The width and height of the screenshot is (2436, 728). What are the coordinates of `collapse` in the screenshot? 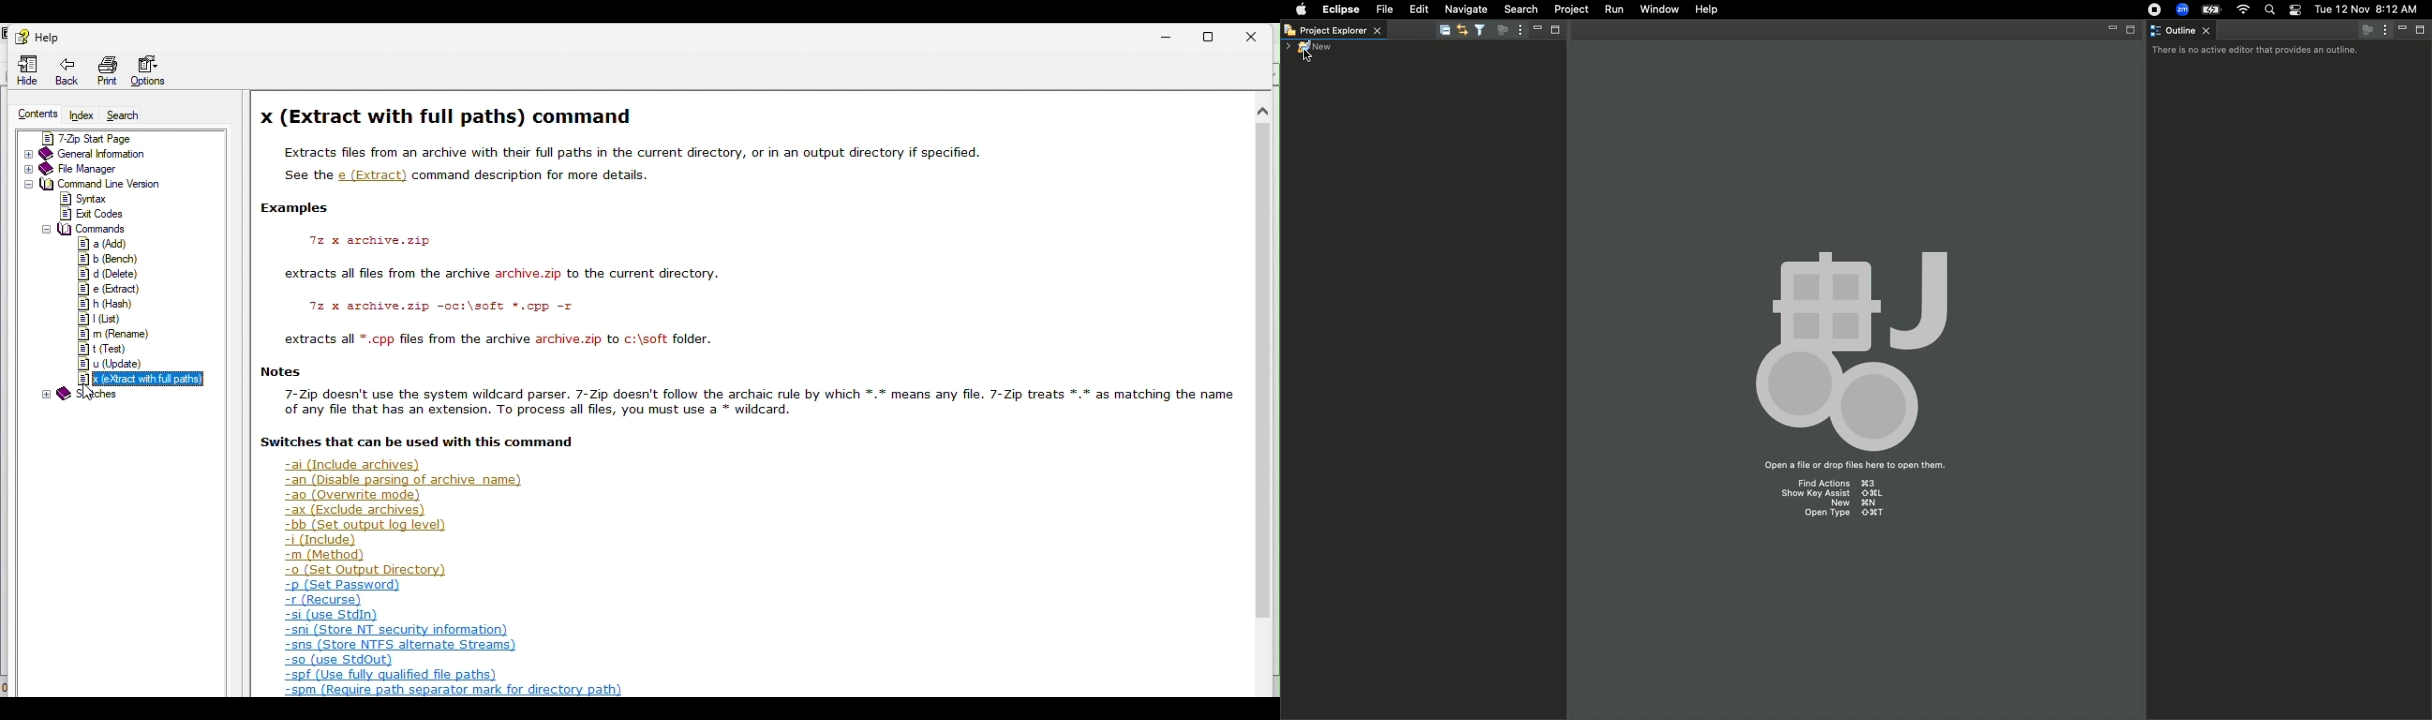 It's located at (45, 229).